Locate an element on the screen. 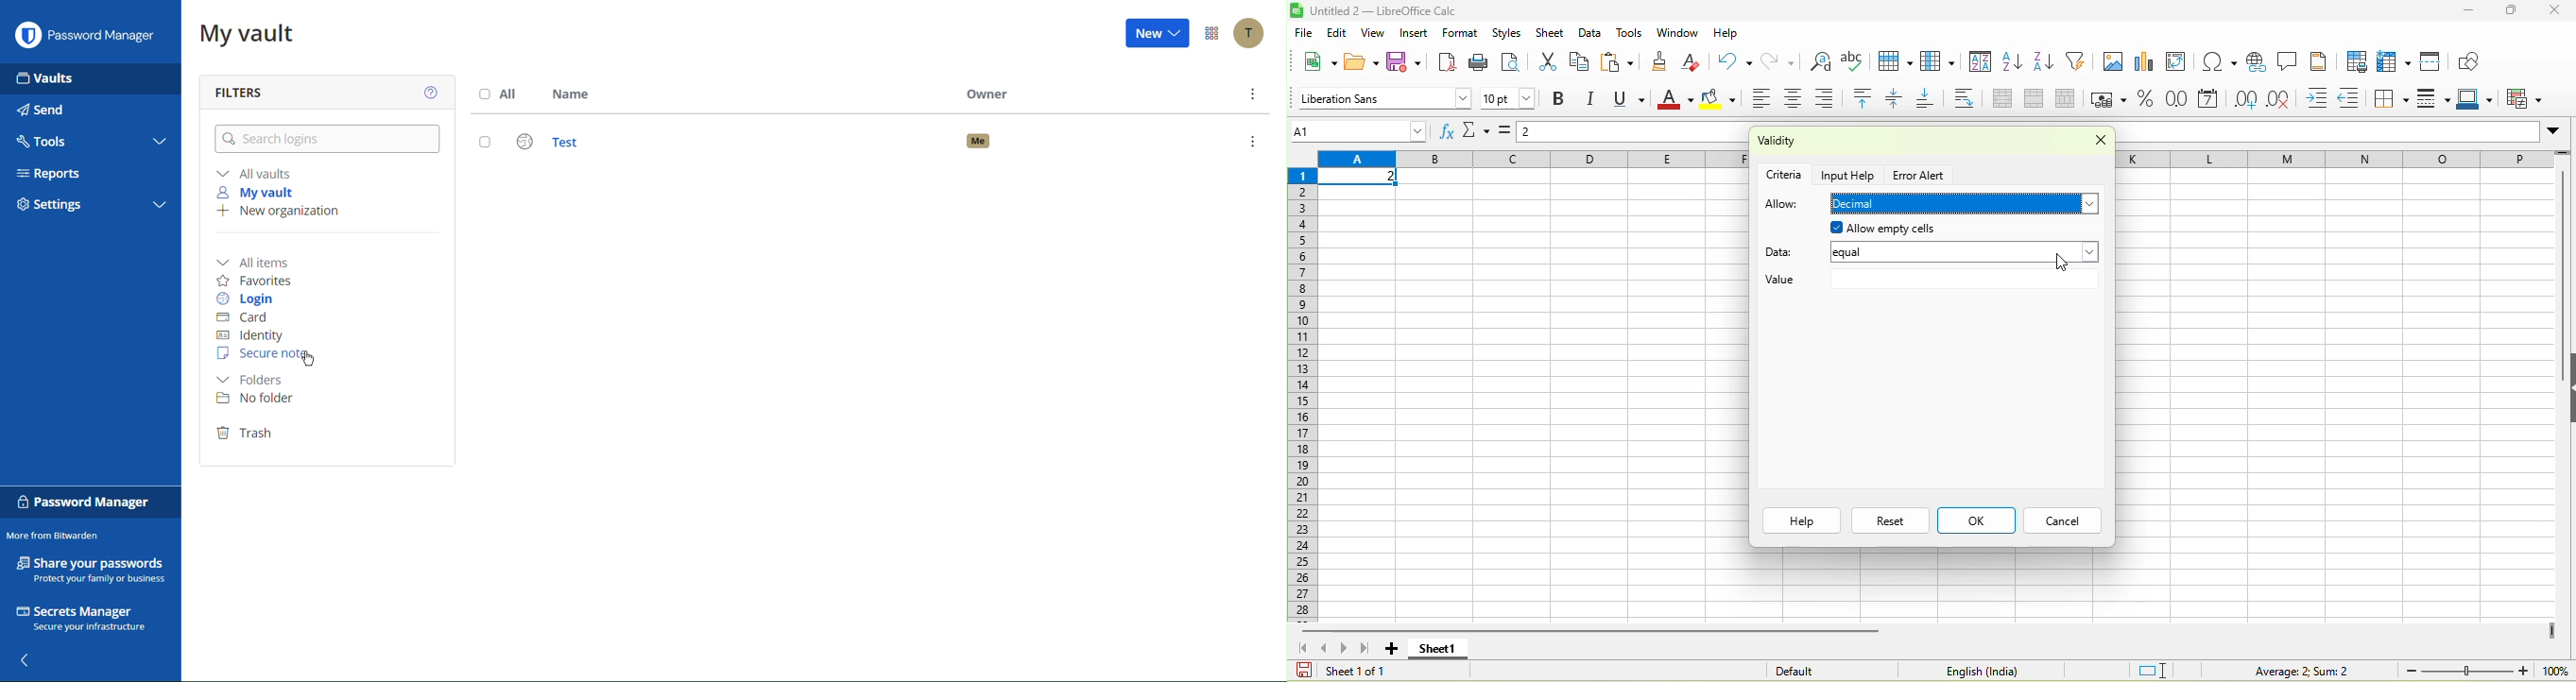 The width and height of the screenshot is (2576, 700). more rows is located at coordinates (2564, 157).